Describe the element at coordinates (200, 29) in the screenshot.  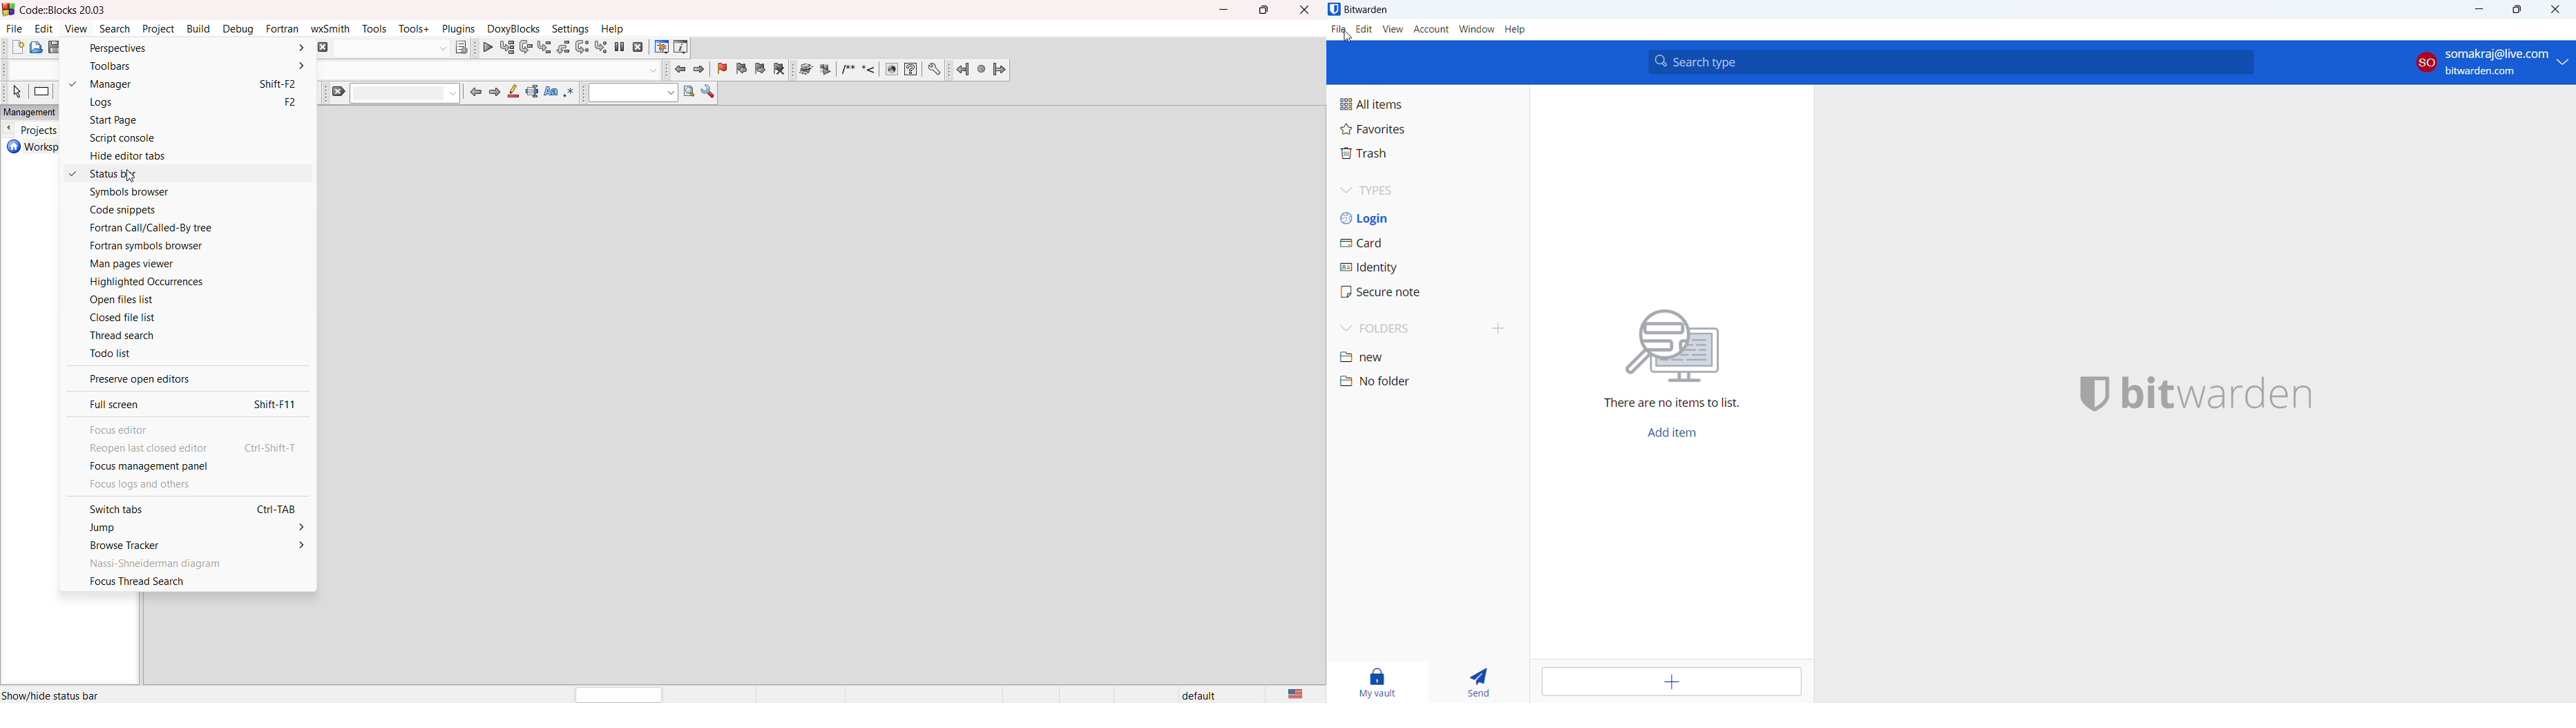
I see `build` at that location.